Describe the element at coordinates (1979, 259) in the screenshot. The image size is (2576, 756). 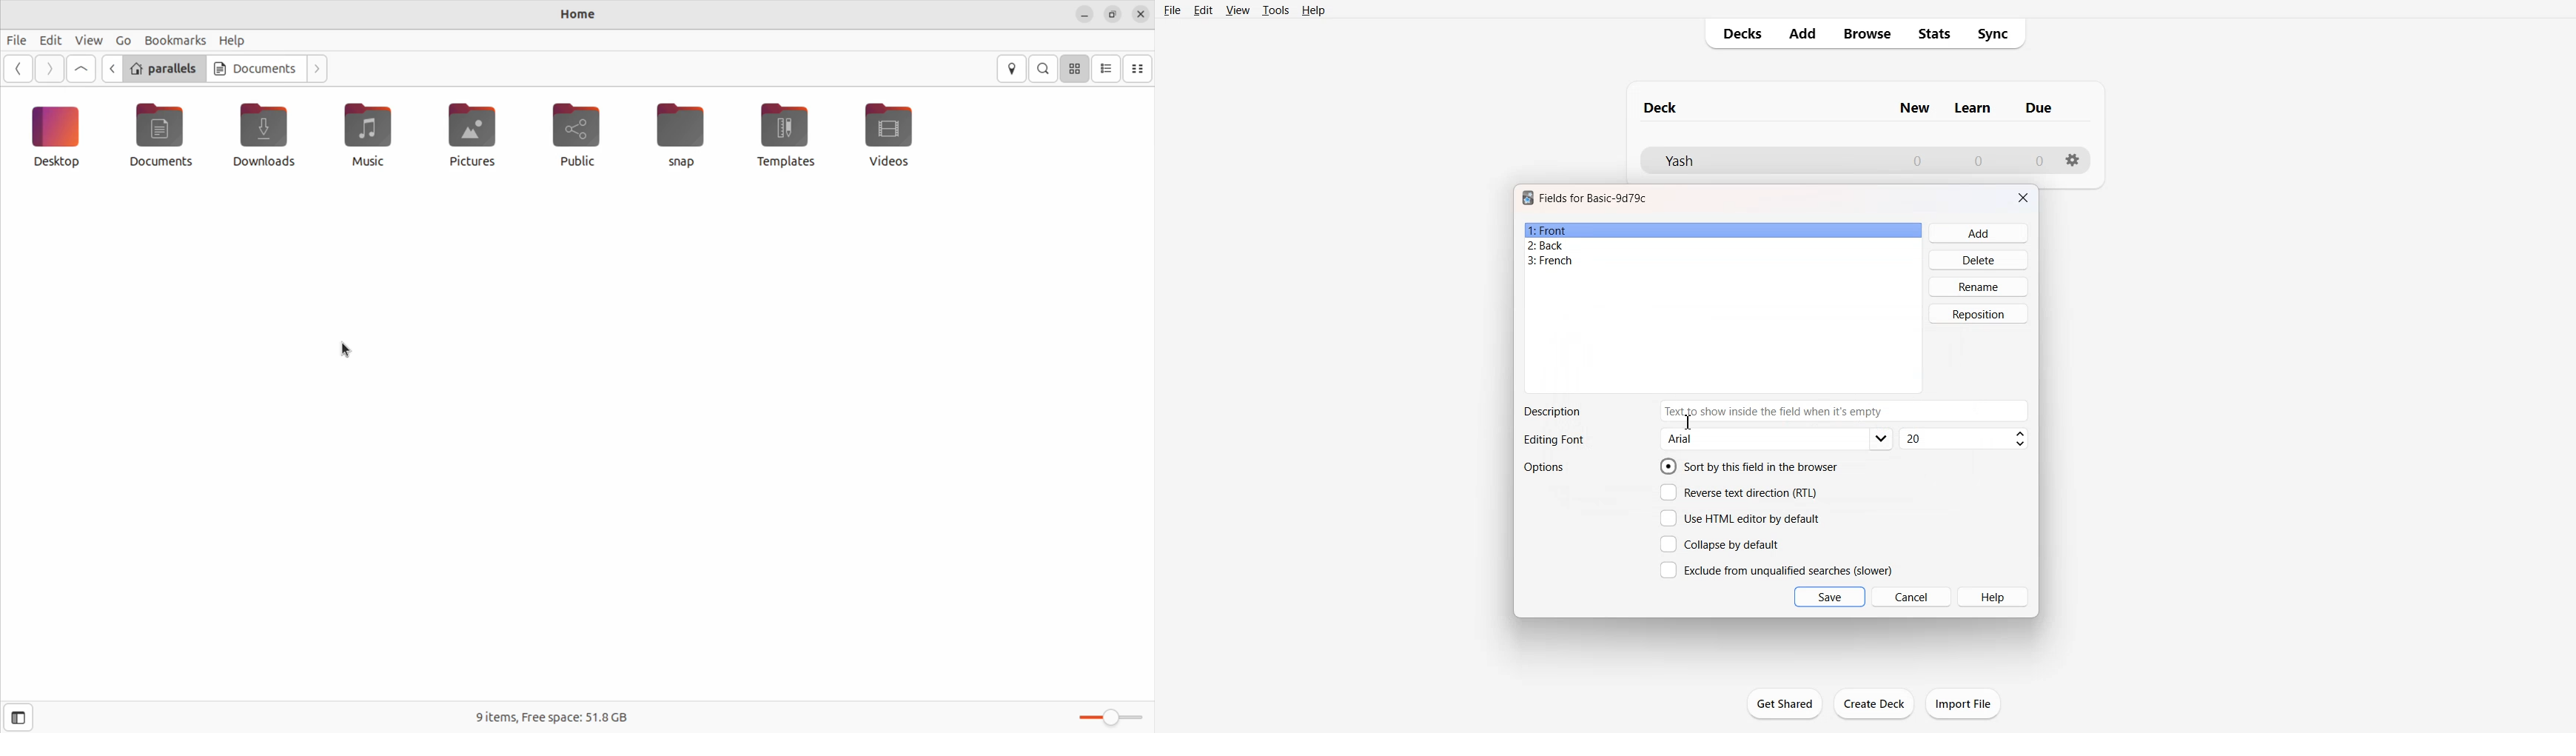
I see `Delete` at that location.